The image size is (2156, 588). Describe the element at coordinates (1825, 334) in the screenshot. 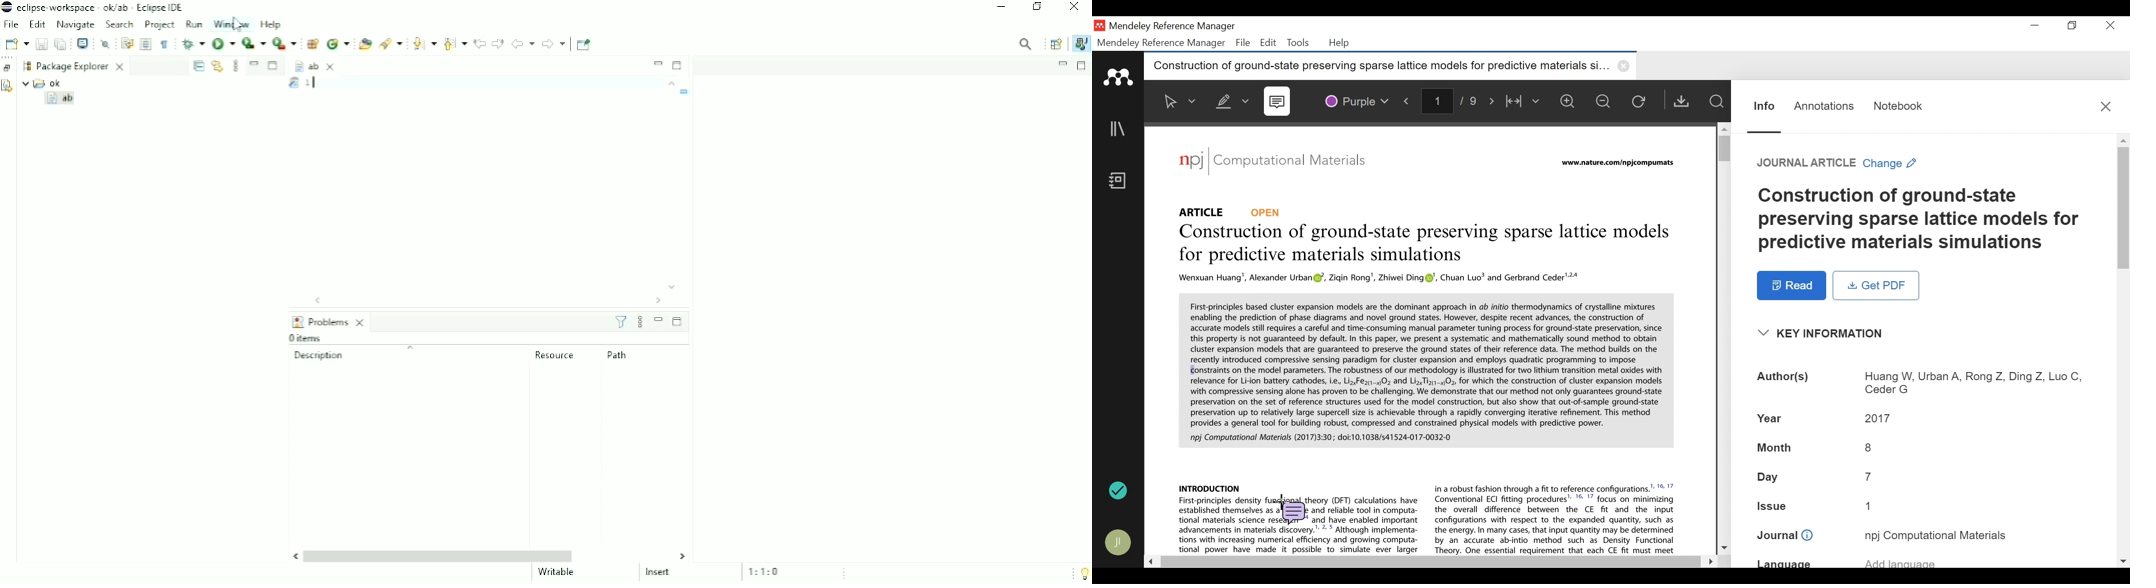

I see `Show/Hide Key Information` at that location.